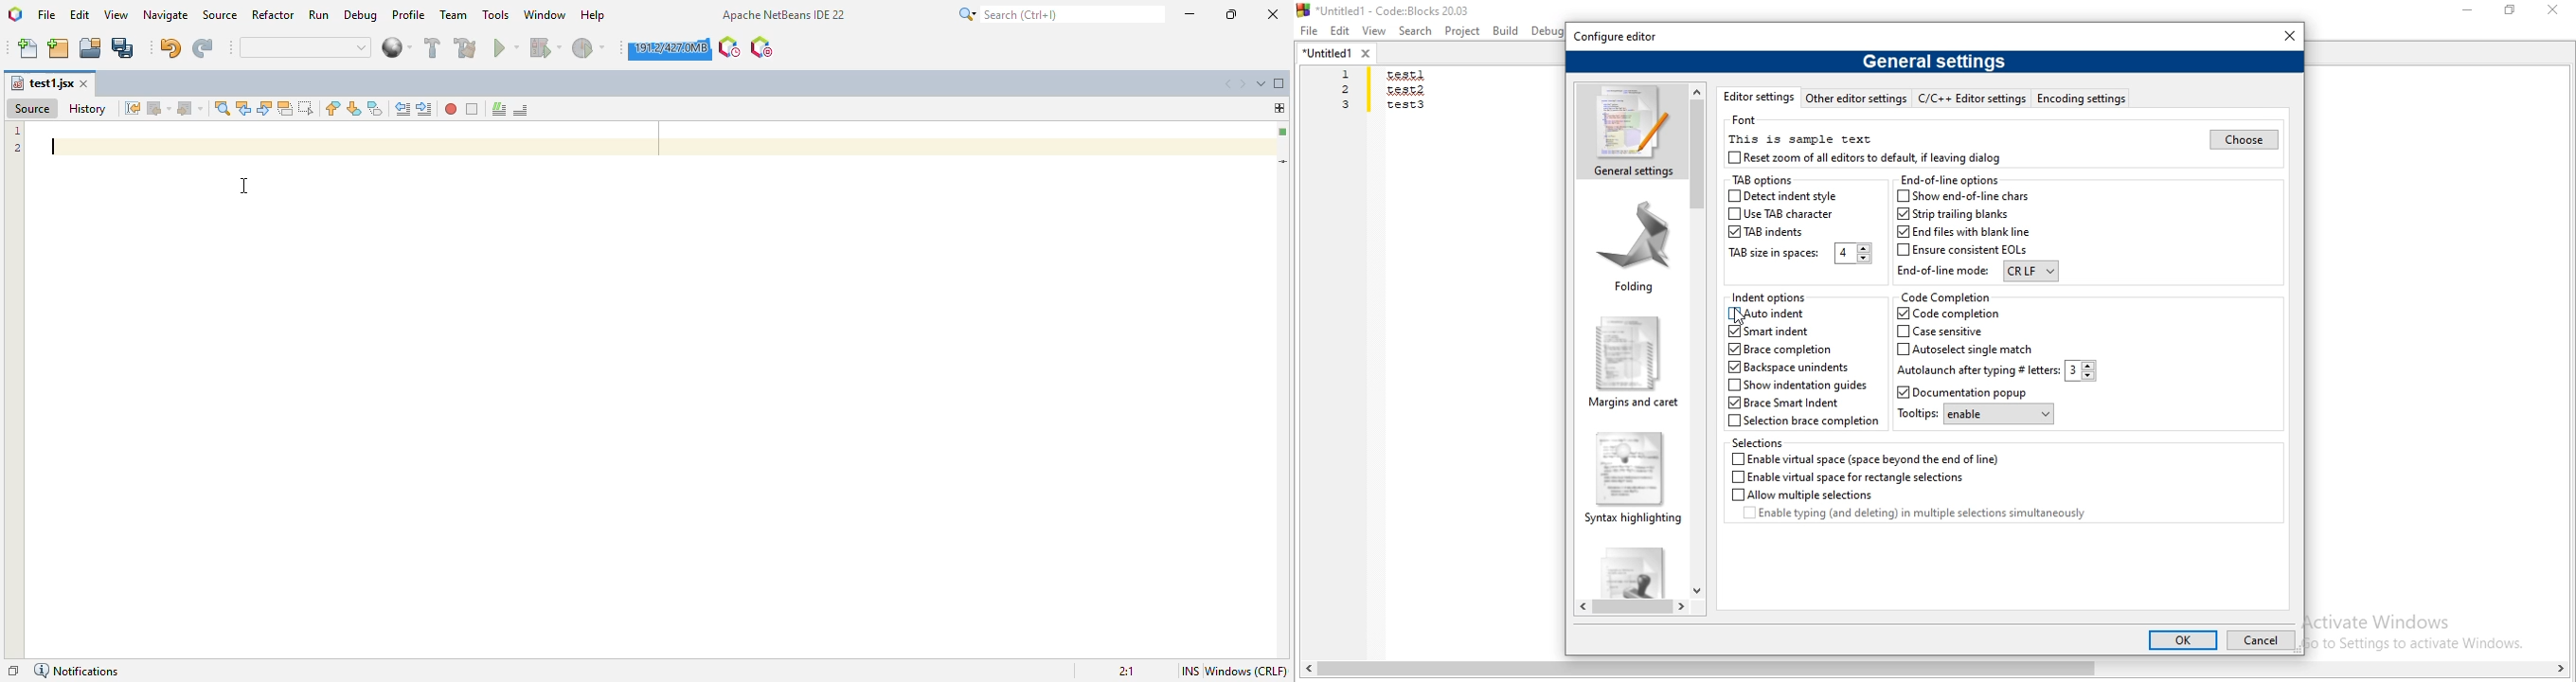 The width and height of the screenshot is (2576, 700). I want to click on cancel, so click(2259, 642).